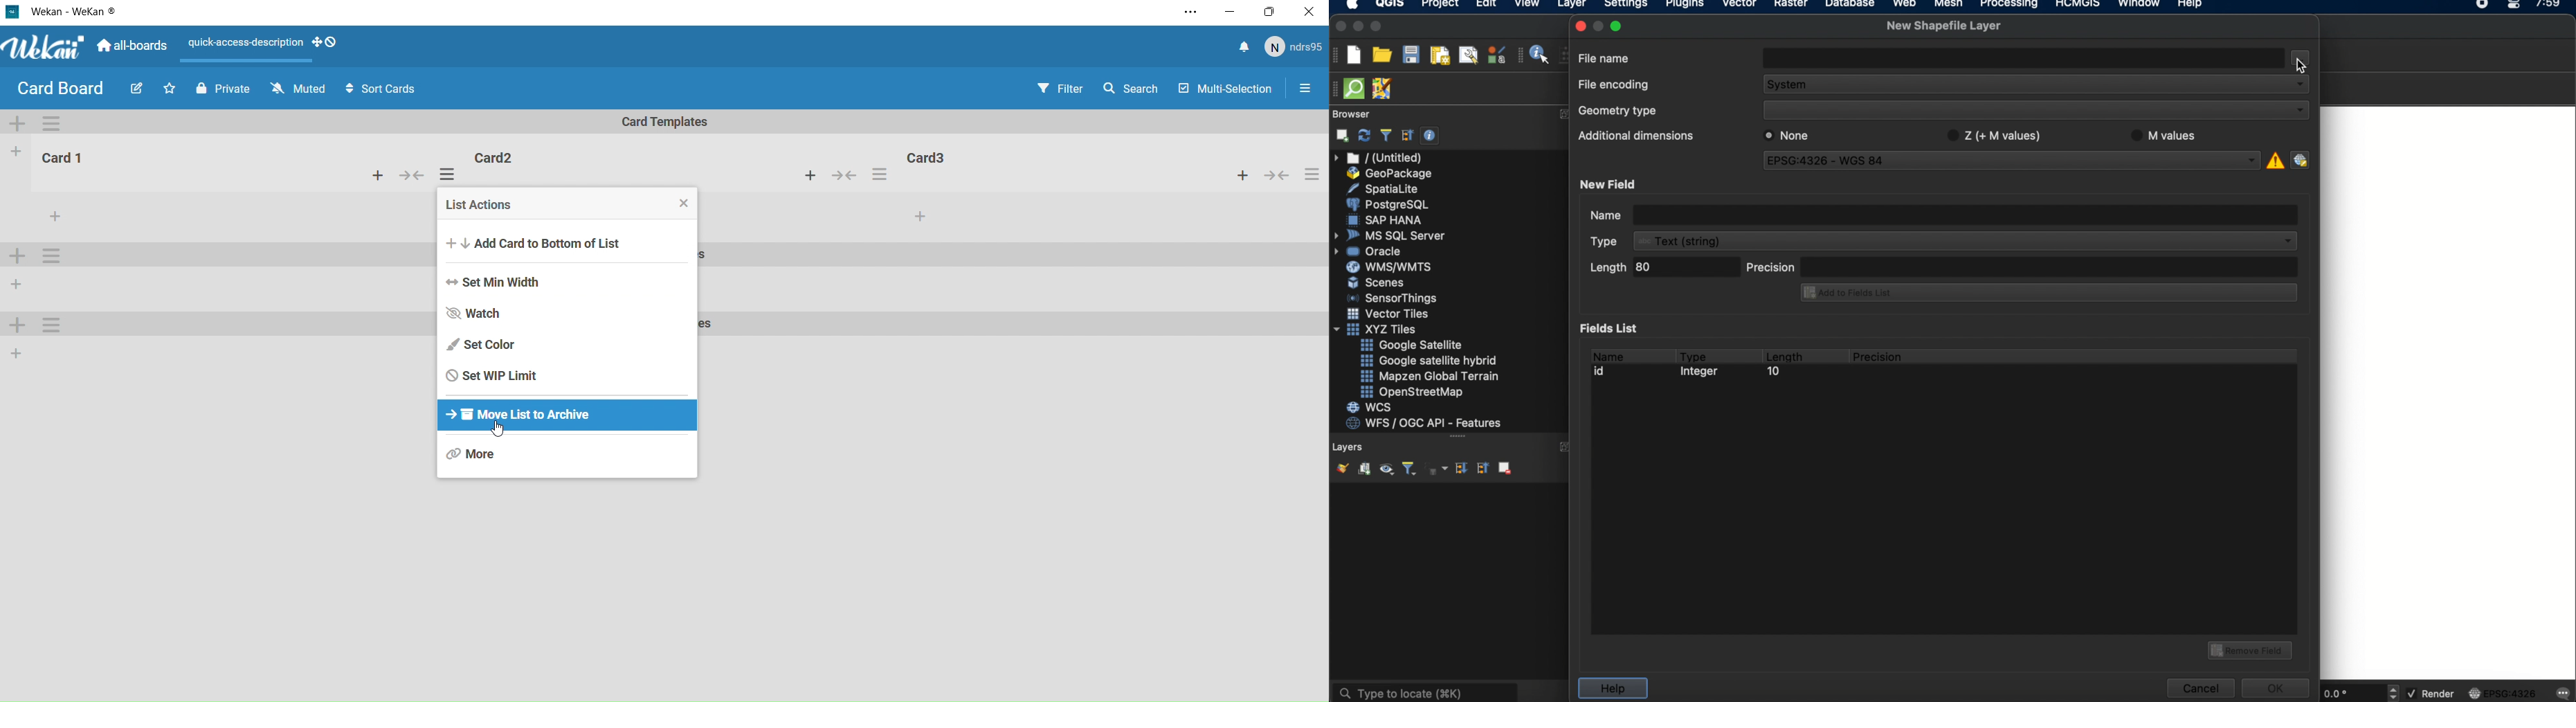 This screenshot has width=2576, height=728. Describe the element at coordinates (2004, 159) in the screenshot. I see `crs selected` at that location.